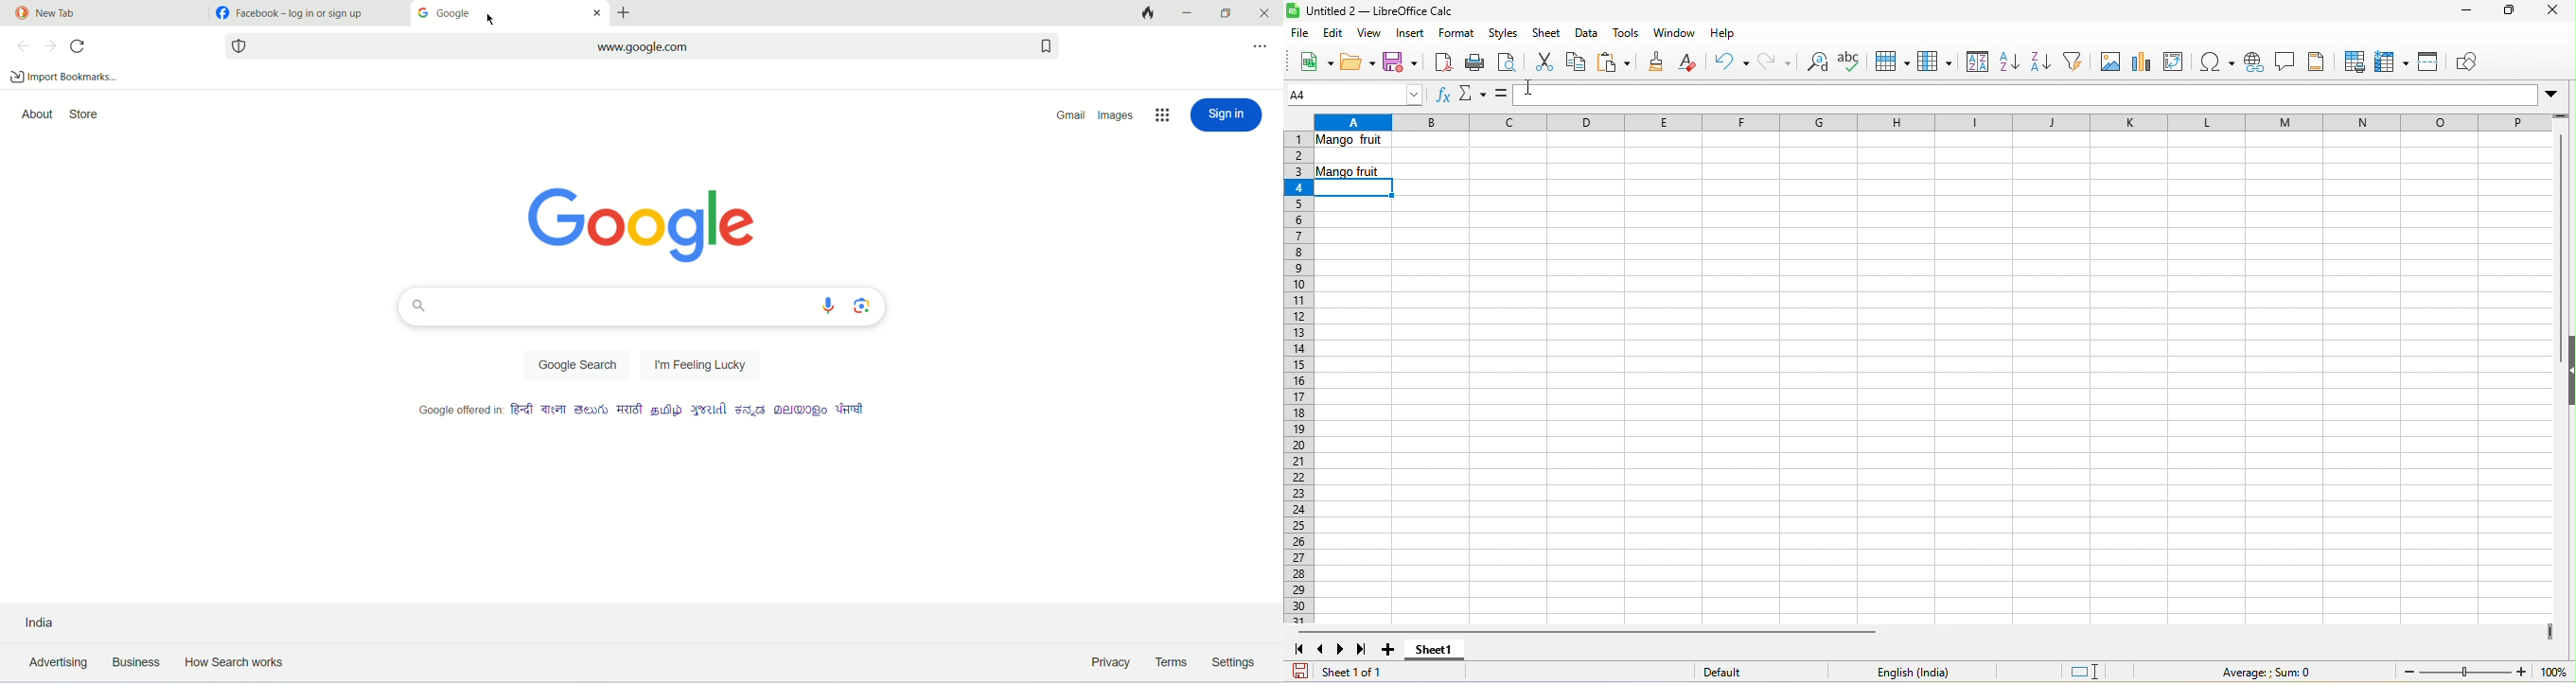 The image size is (2576, 700). What do you see at coordinates (236, 664) in the screenshot?
I see `how search works` at bounding box center [236, 664].